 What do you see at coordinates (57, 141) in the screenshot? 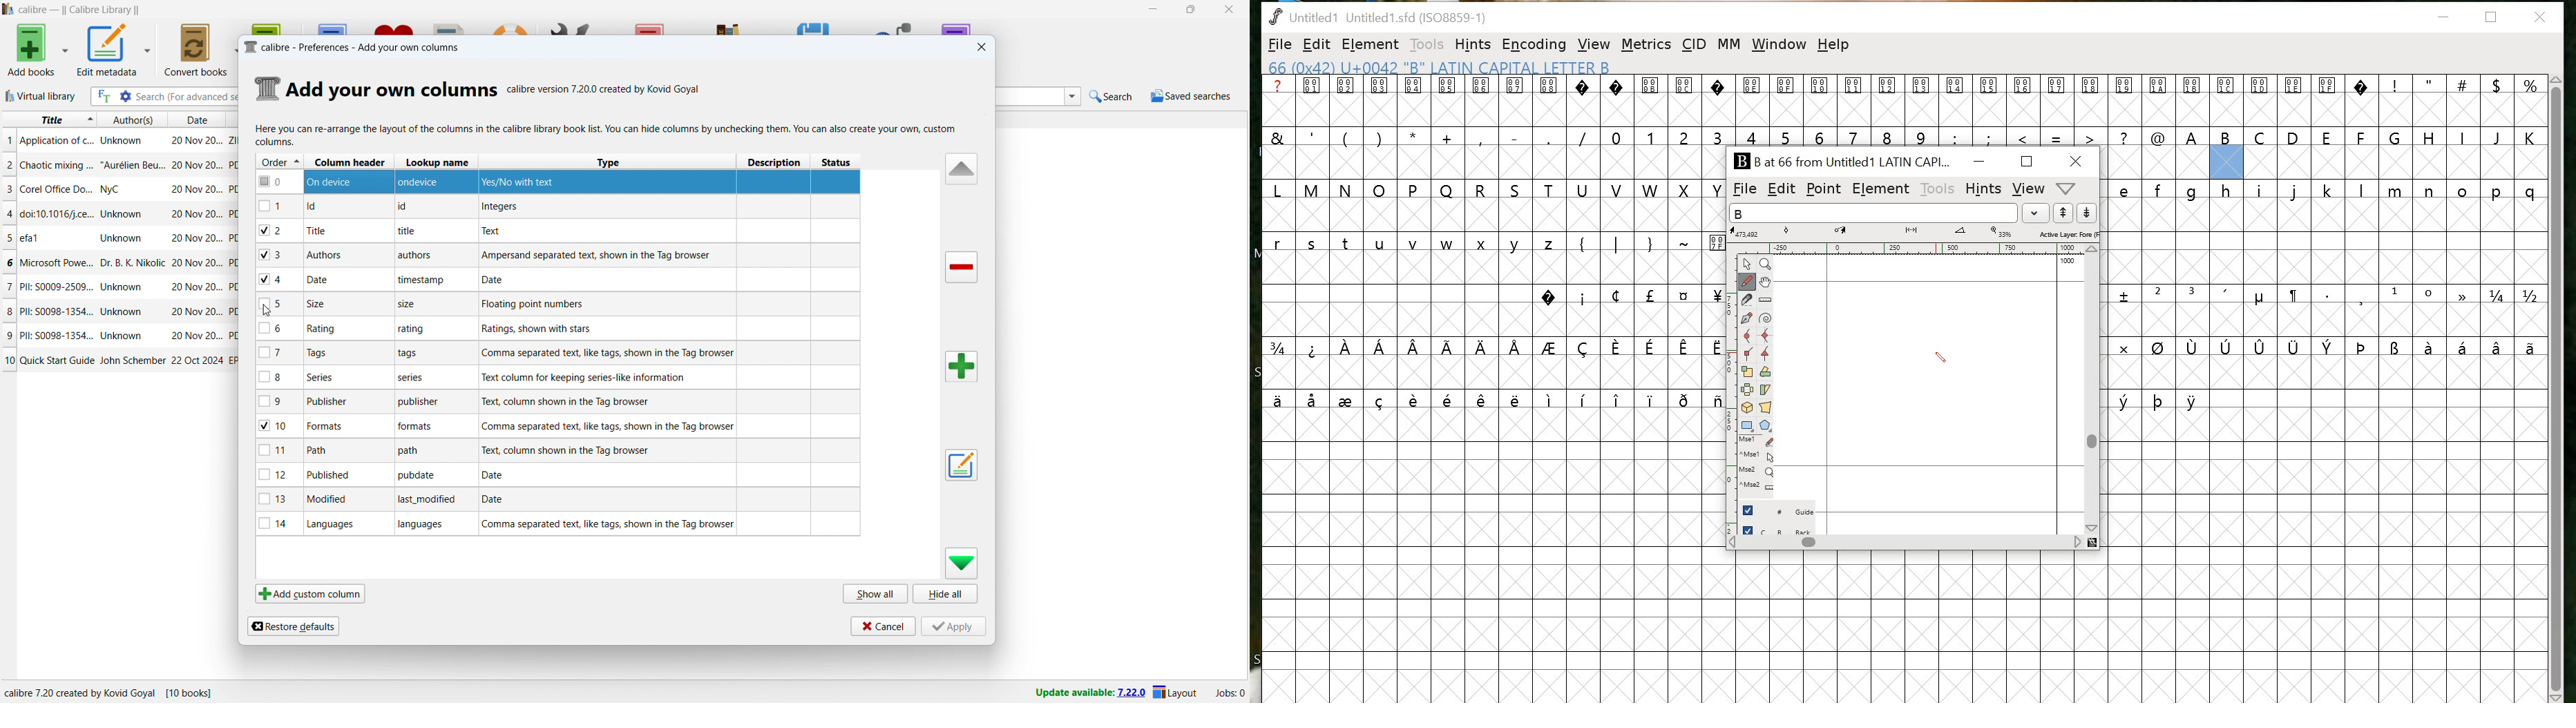
I see `title` at bounding box center [57, 141].